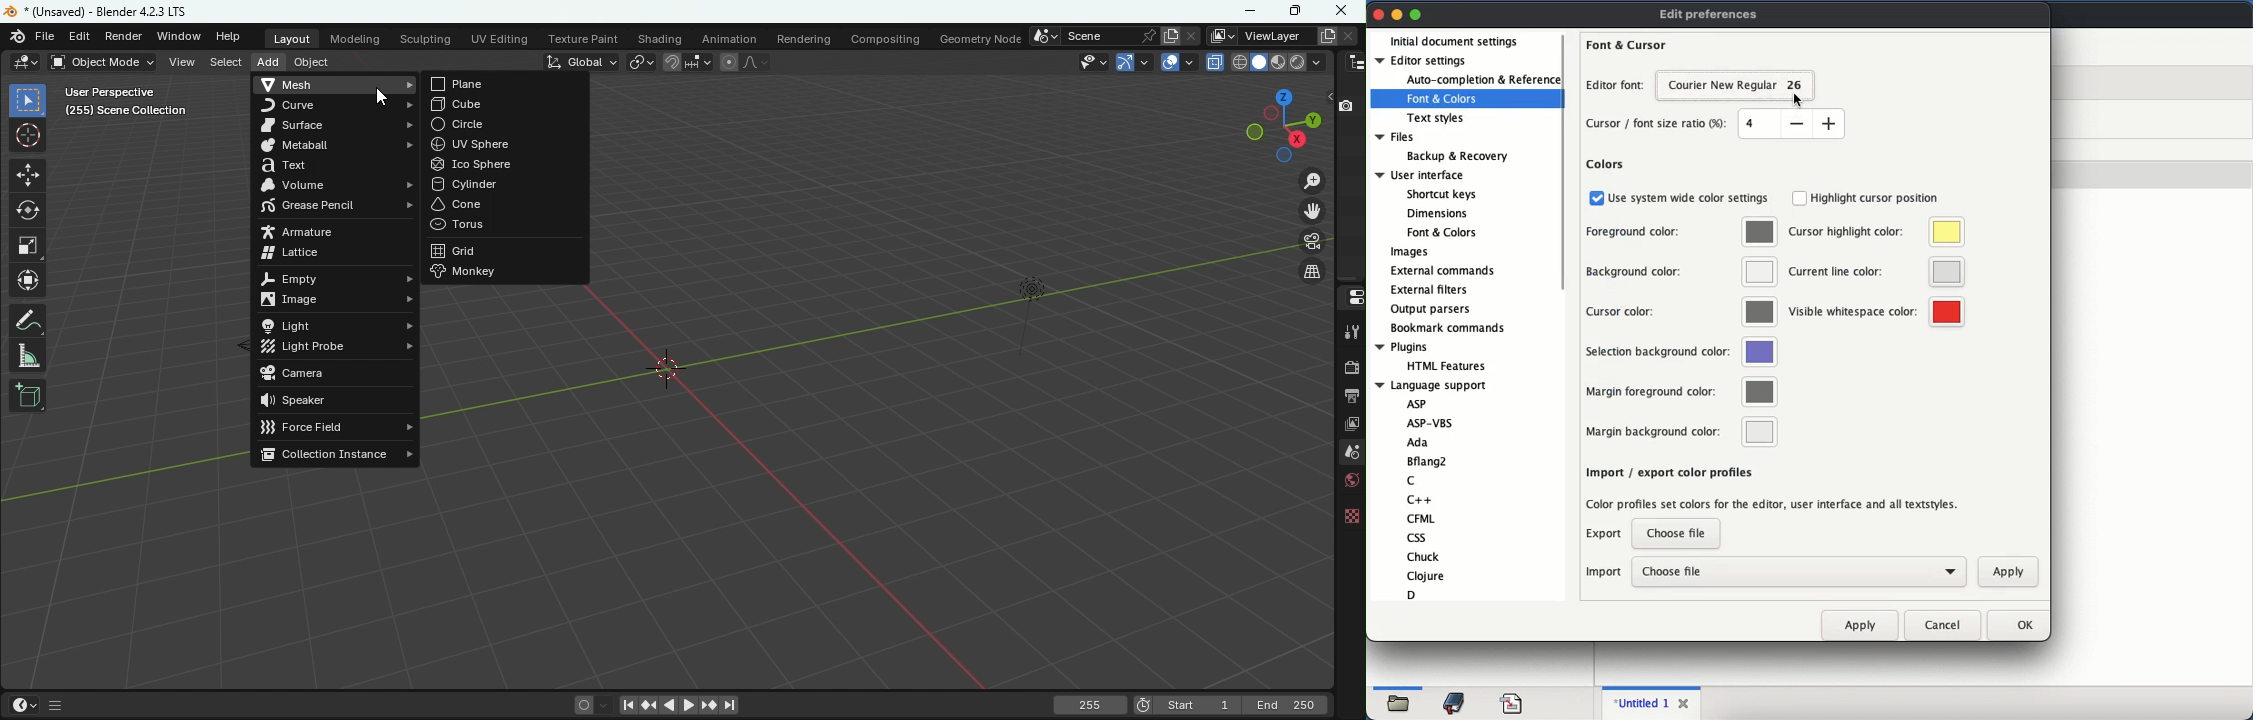 The width and height of the screenshot is (2268, 728). Describe the element at coordinates (1297, 12) in the screenshot. I see `MAximize` at that location.